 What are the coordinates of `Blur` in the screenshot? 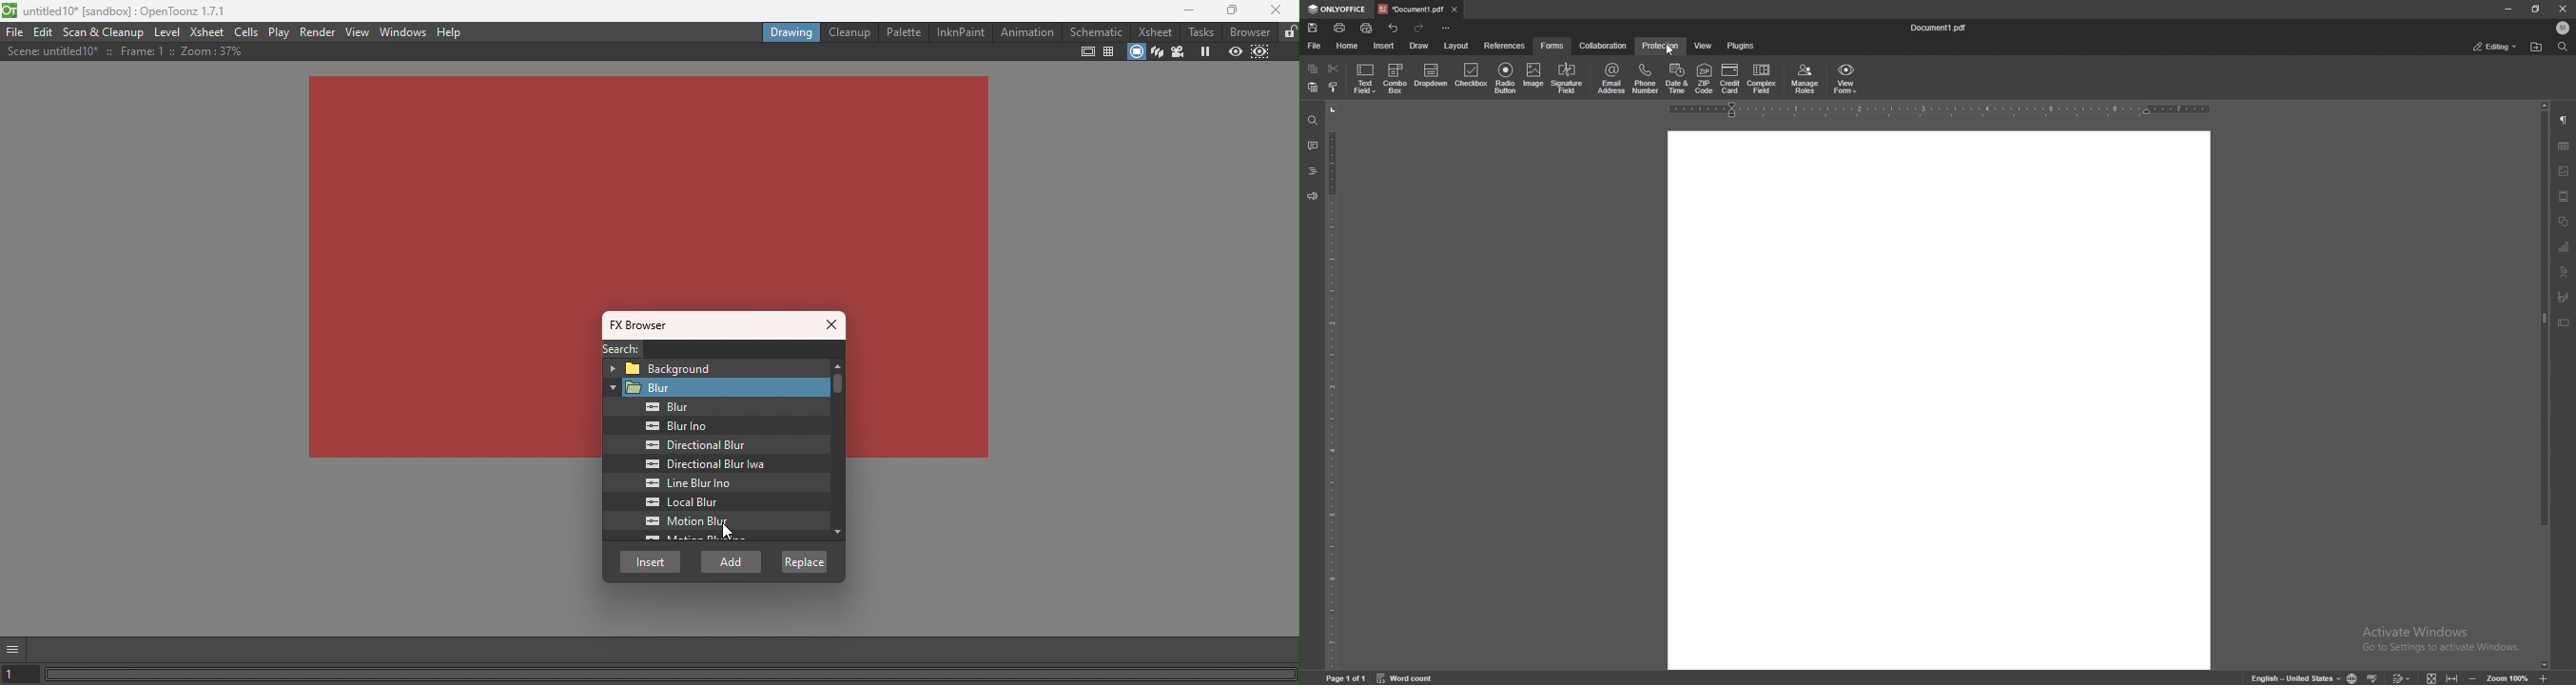 It's located at (659, 407).